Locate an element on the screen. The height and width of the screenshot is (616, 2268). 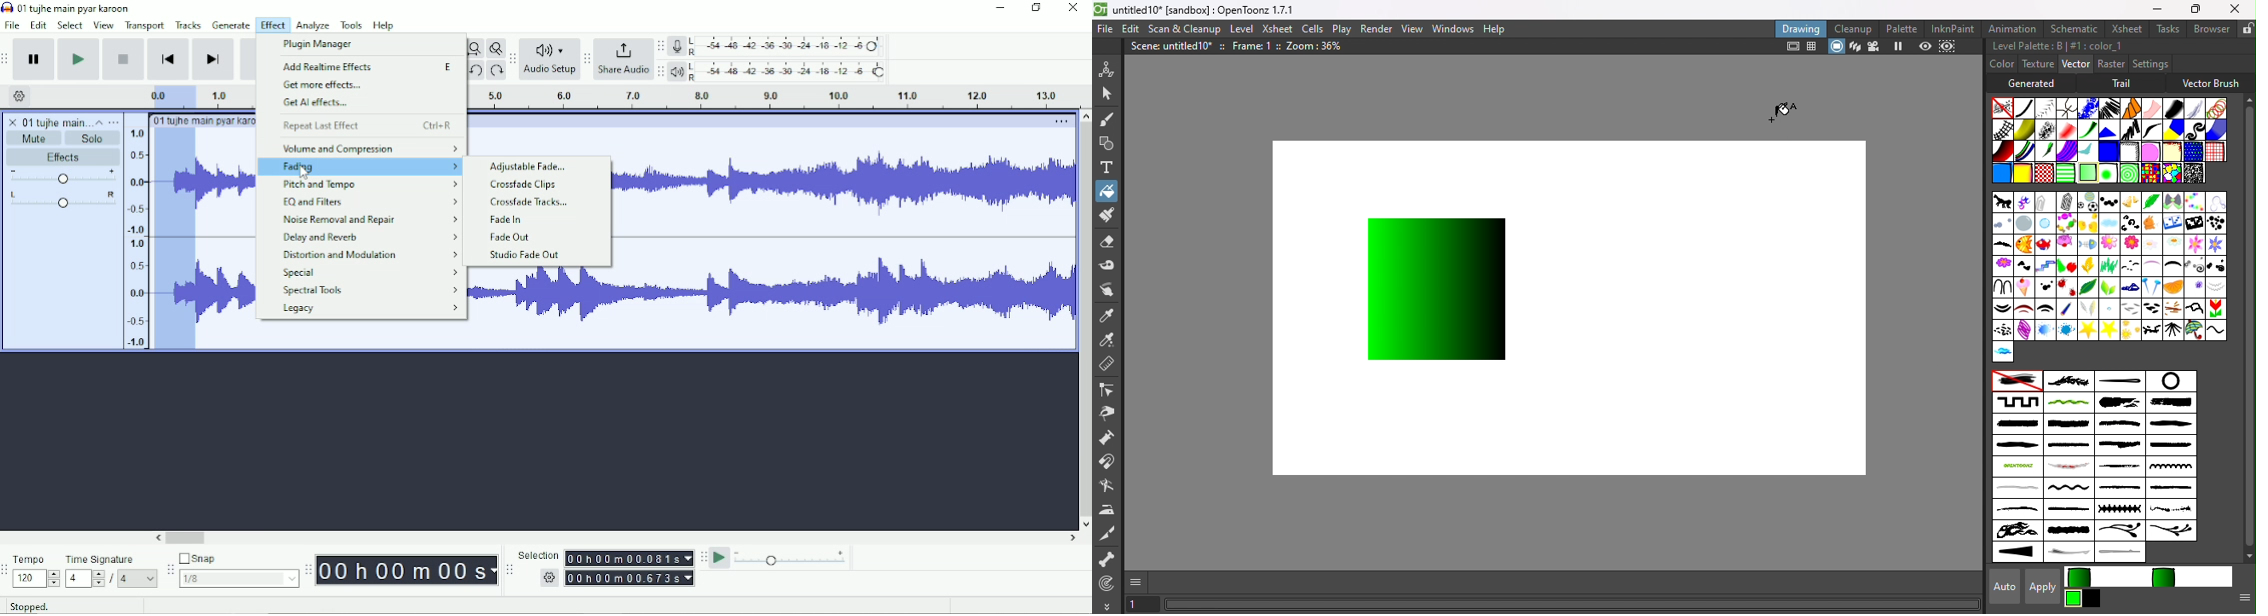
Snap is located at coordinates (238, 559).